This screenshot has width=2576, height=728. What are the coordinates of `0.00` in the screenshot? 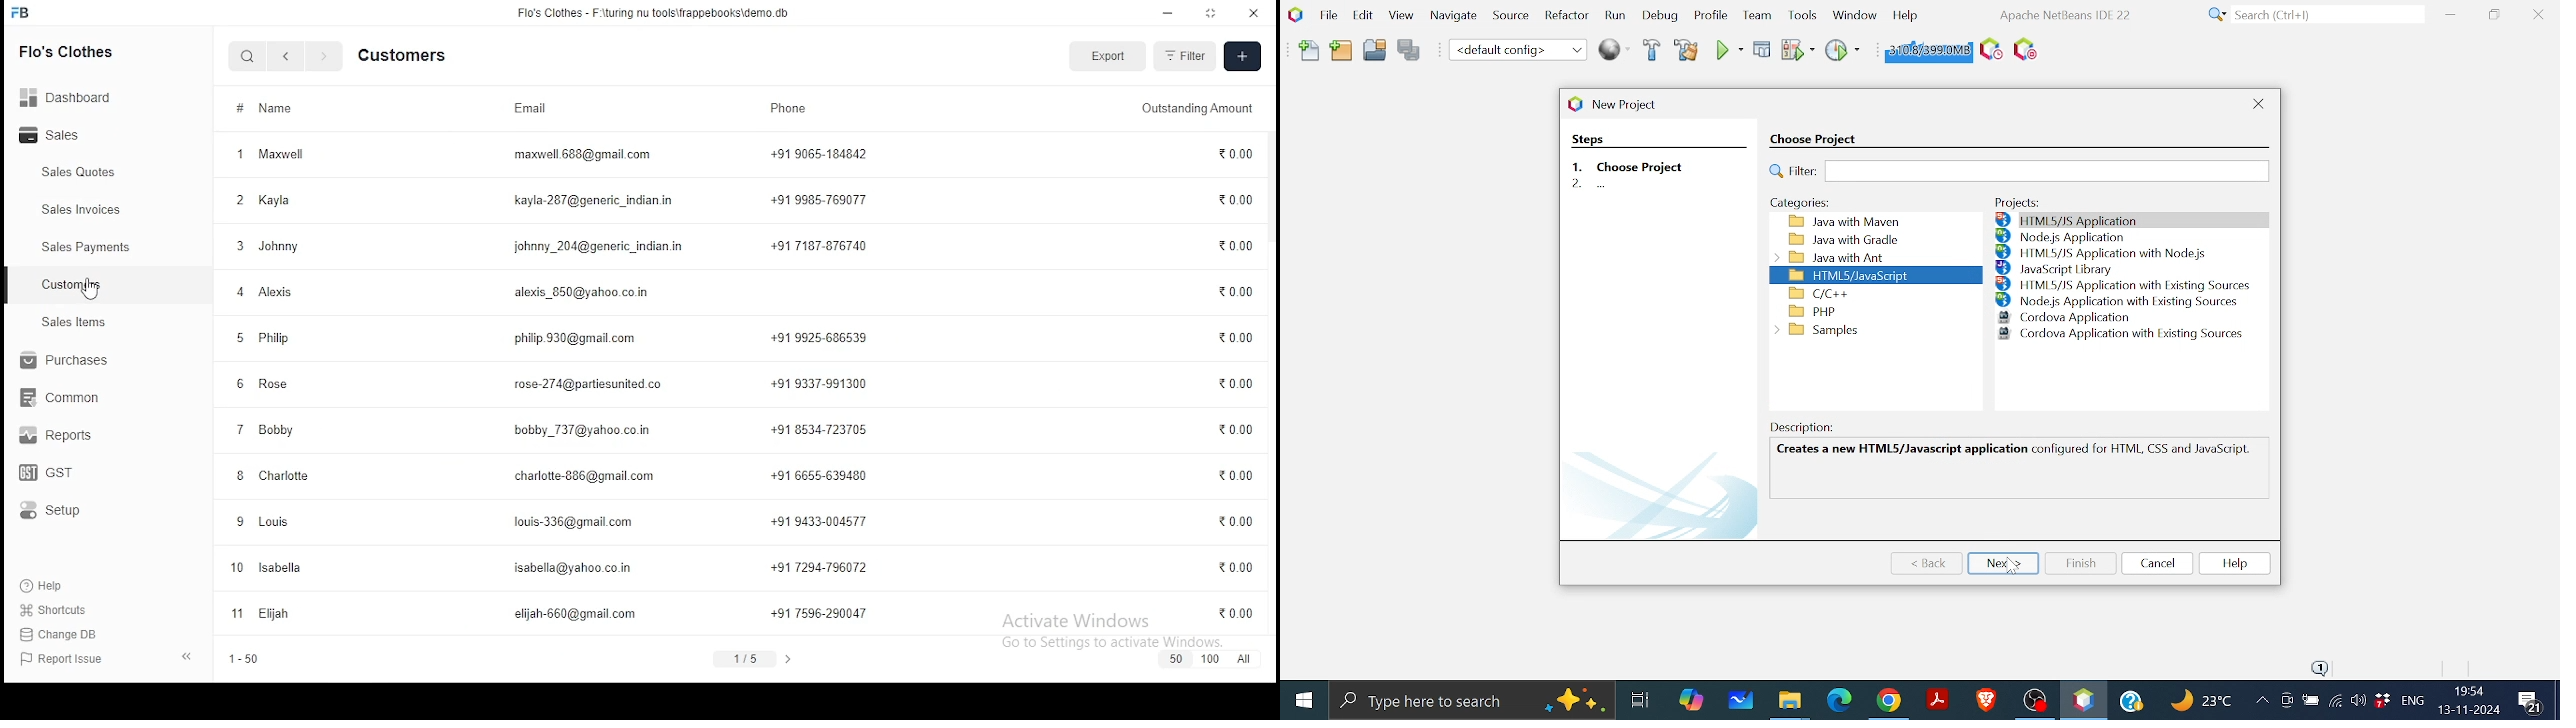 It's located at (1232, 245).